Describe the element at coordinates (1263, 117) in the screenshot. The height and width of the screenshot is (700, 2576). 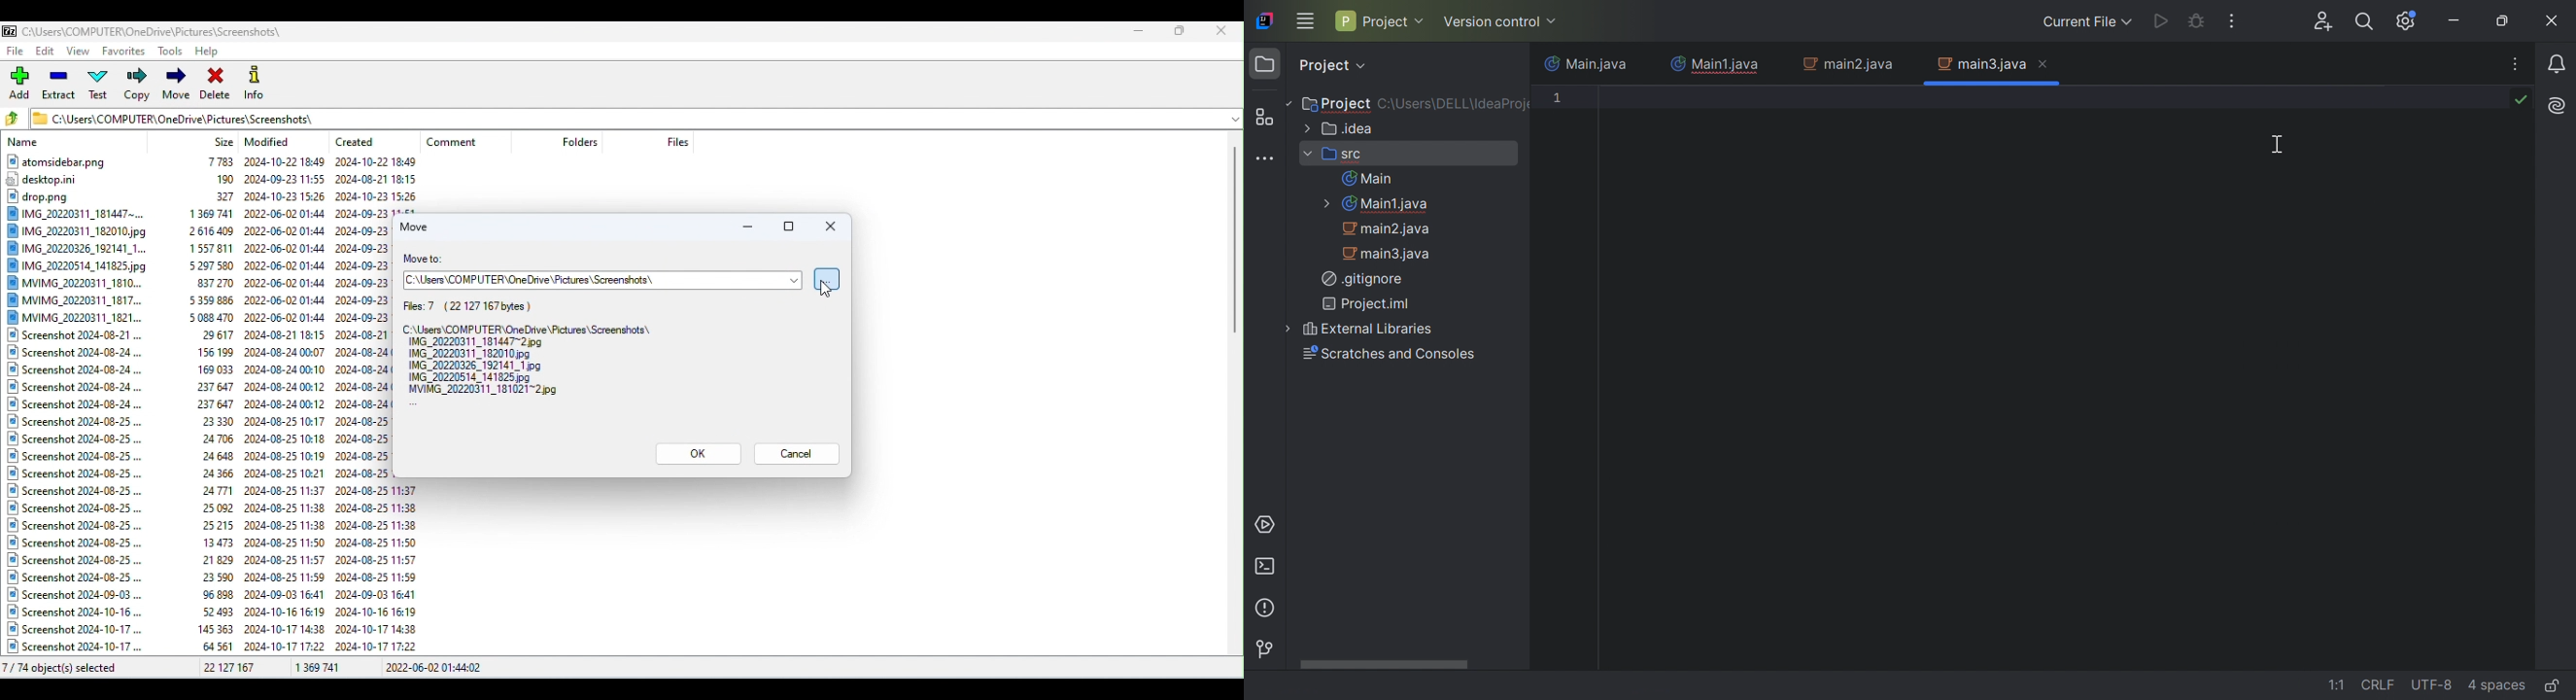
I see `Structure` at that location.